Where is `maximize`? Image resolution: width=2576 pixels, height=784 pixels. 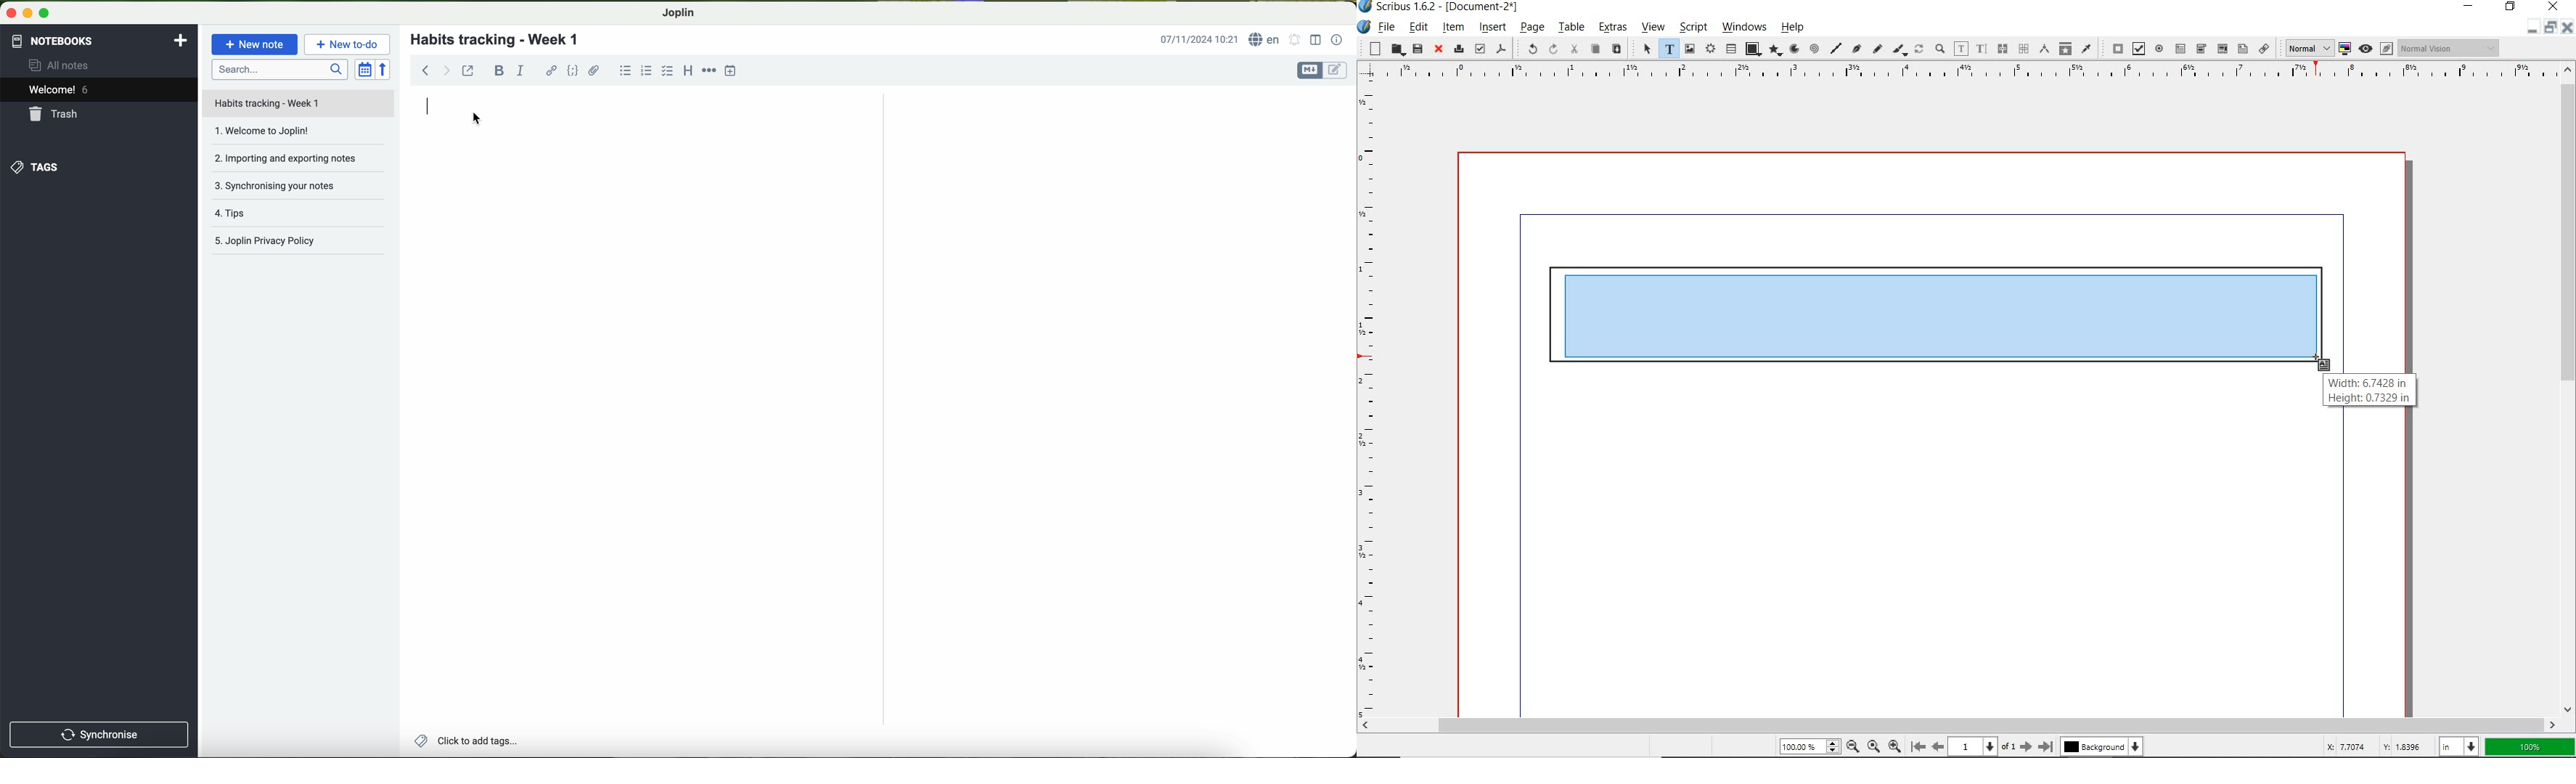 maximize is located at coordinates (45, 13).